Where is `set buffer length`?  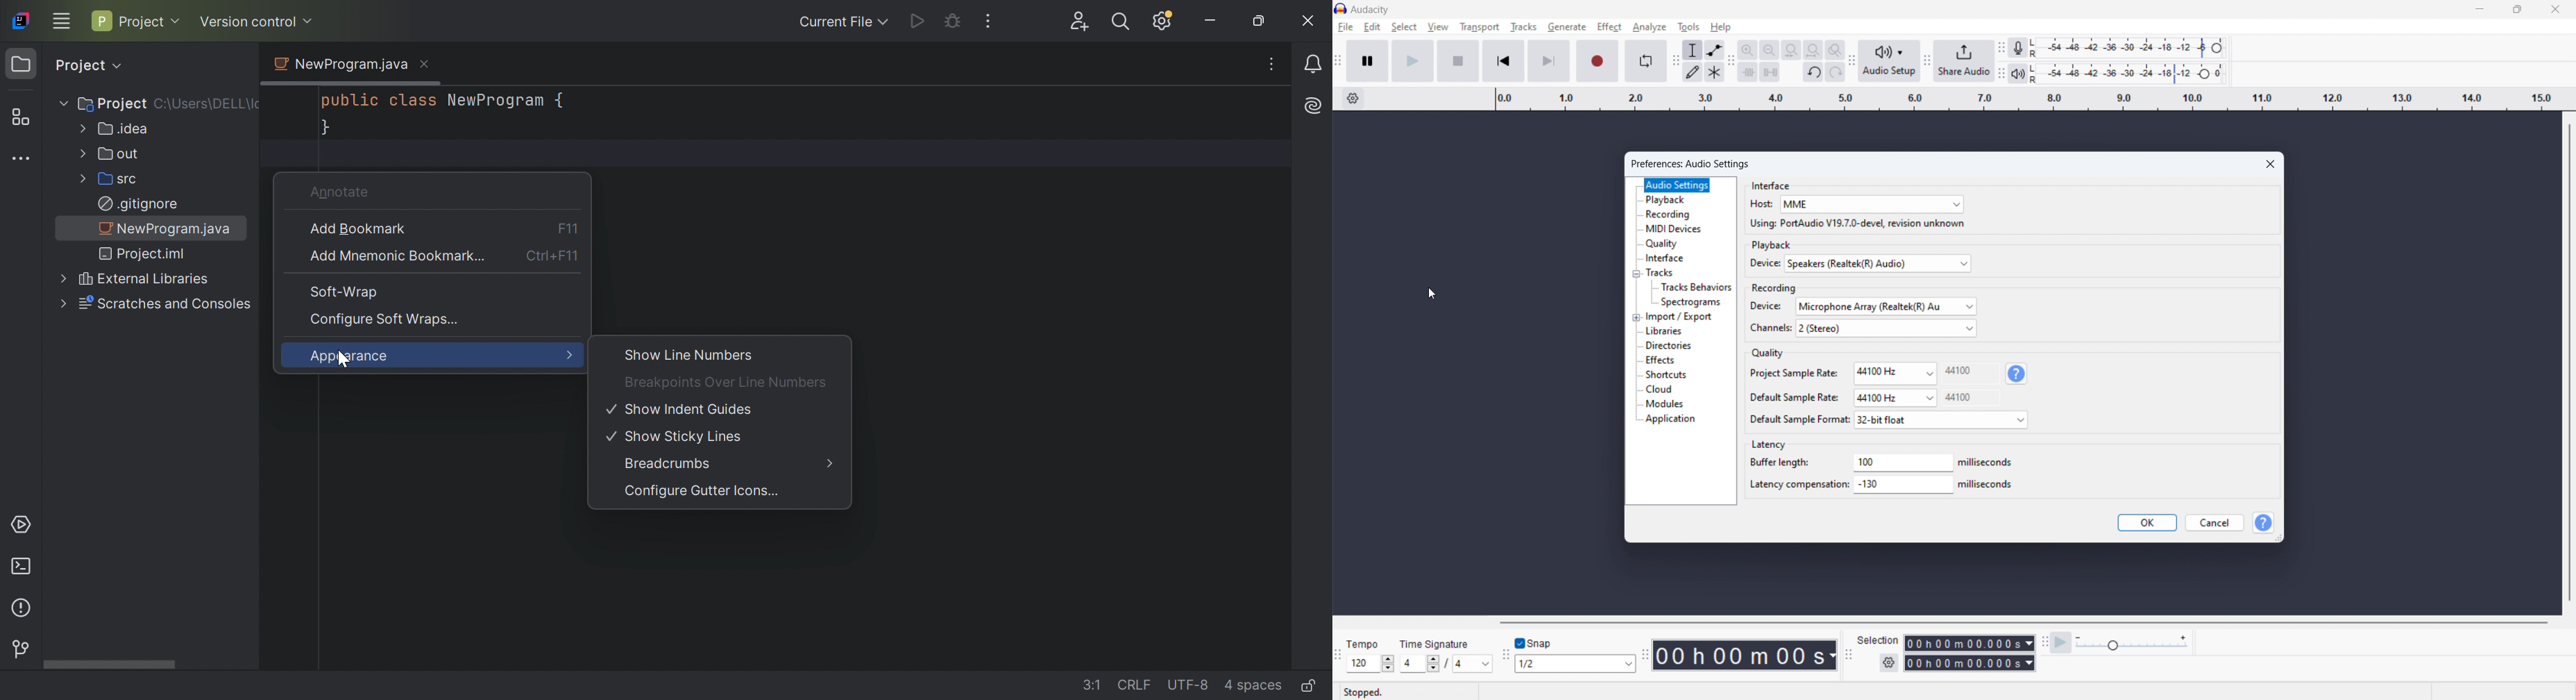 set buffer length is located at coordinates (1901, 463).